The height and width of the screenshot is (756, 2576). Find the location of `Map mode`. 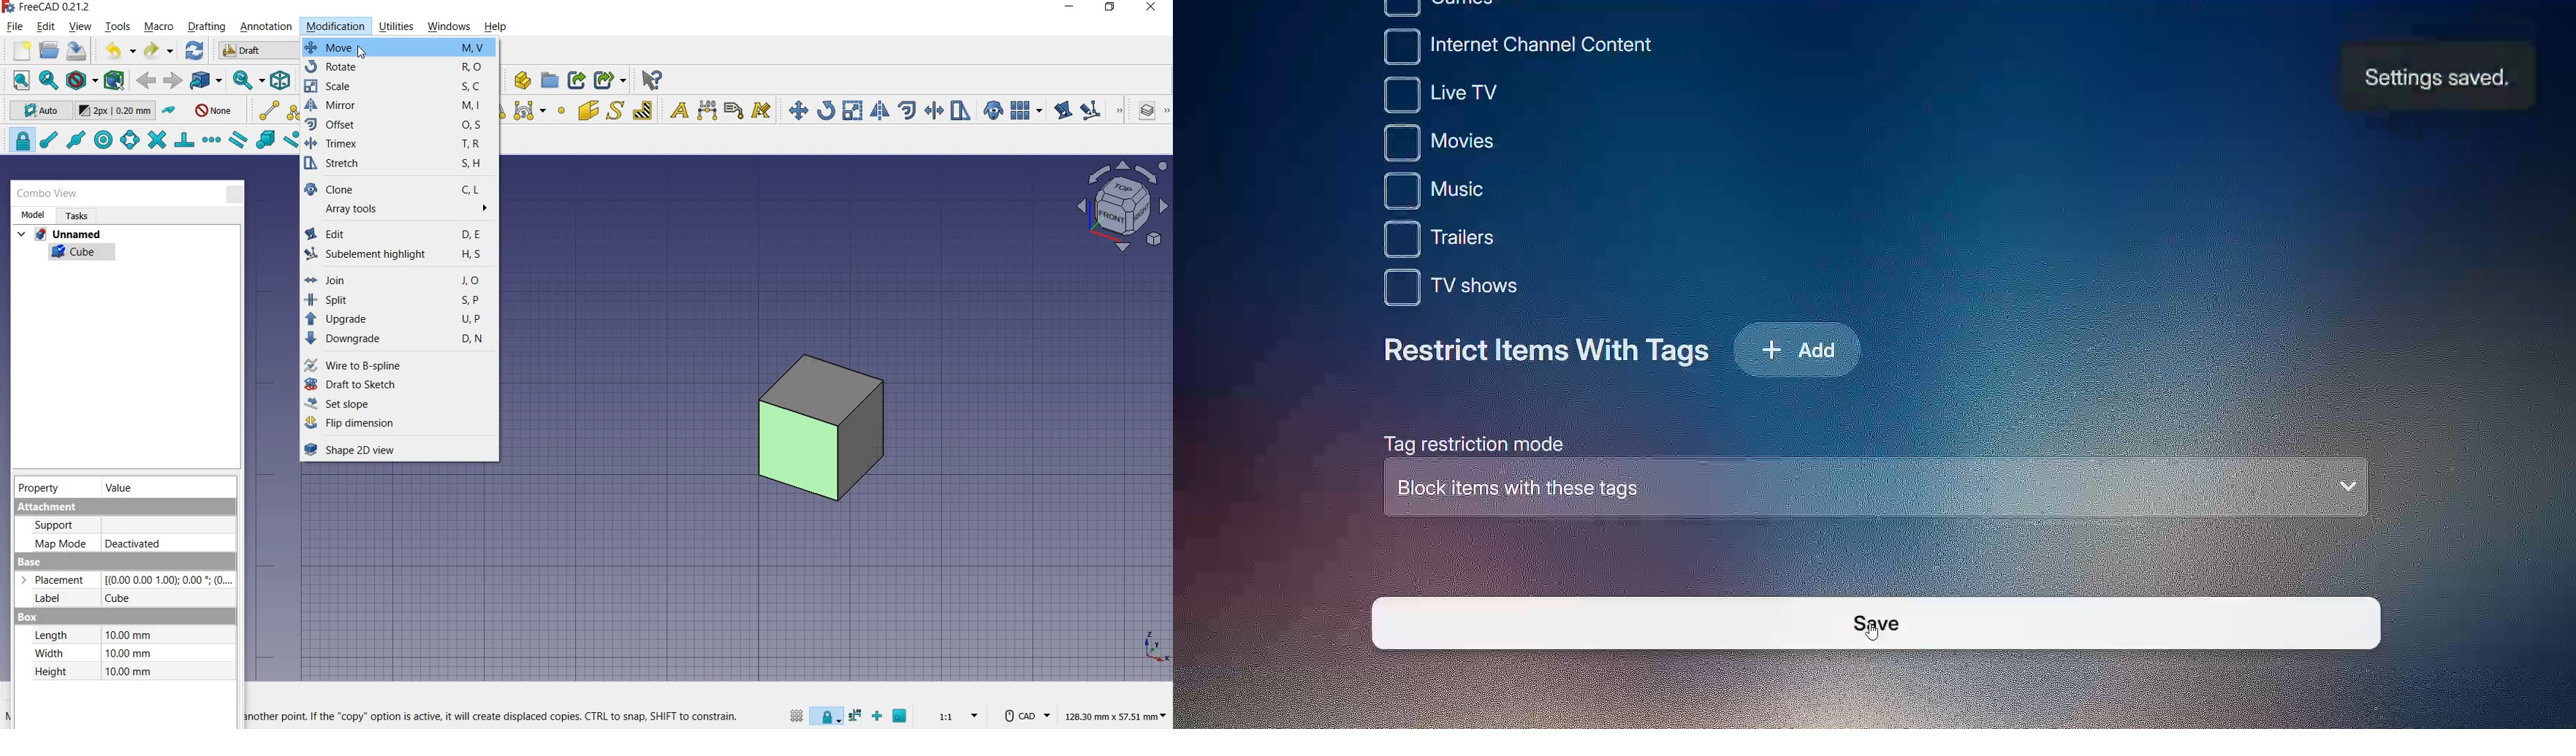

Map mode is located at coordinates (60, 543).